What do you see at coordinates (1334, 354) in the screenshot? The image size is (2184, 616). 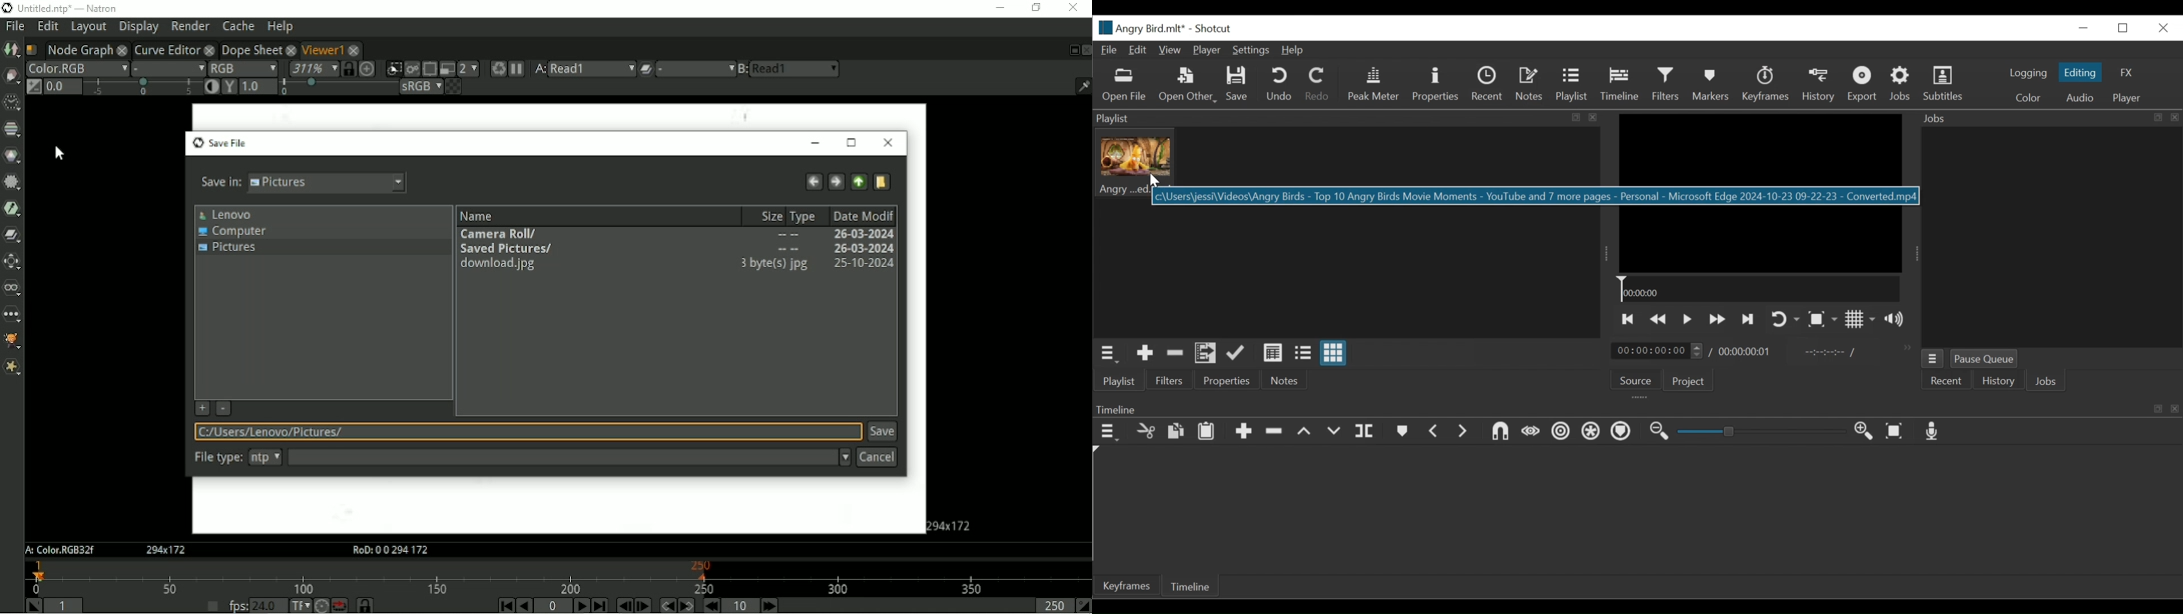 I see `View as icons` at bounding box center [1334, 354].